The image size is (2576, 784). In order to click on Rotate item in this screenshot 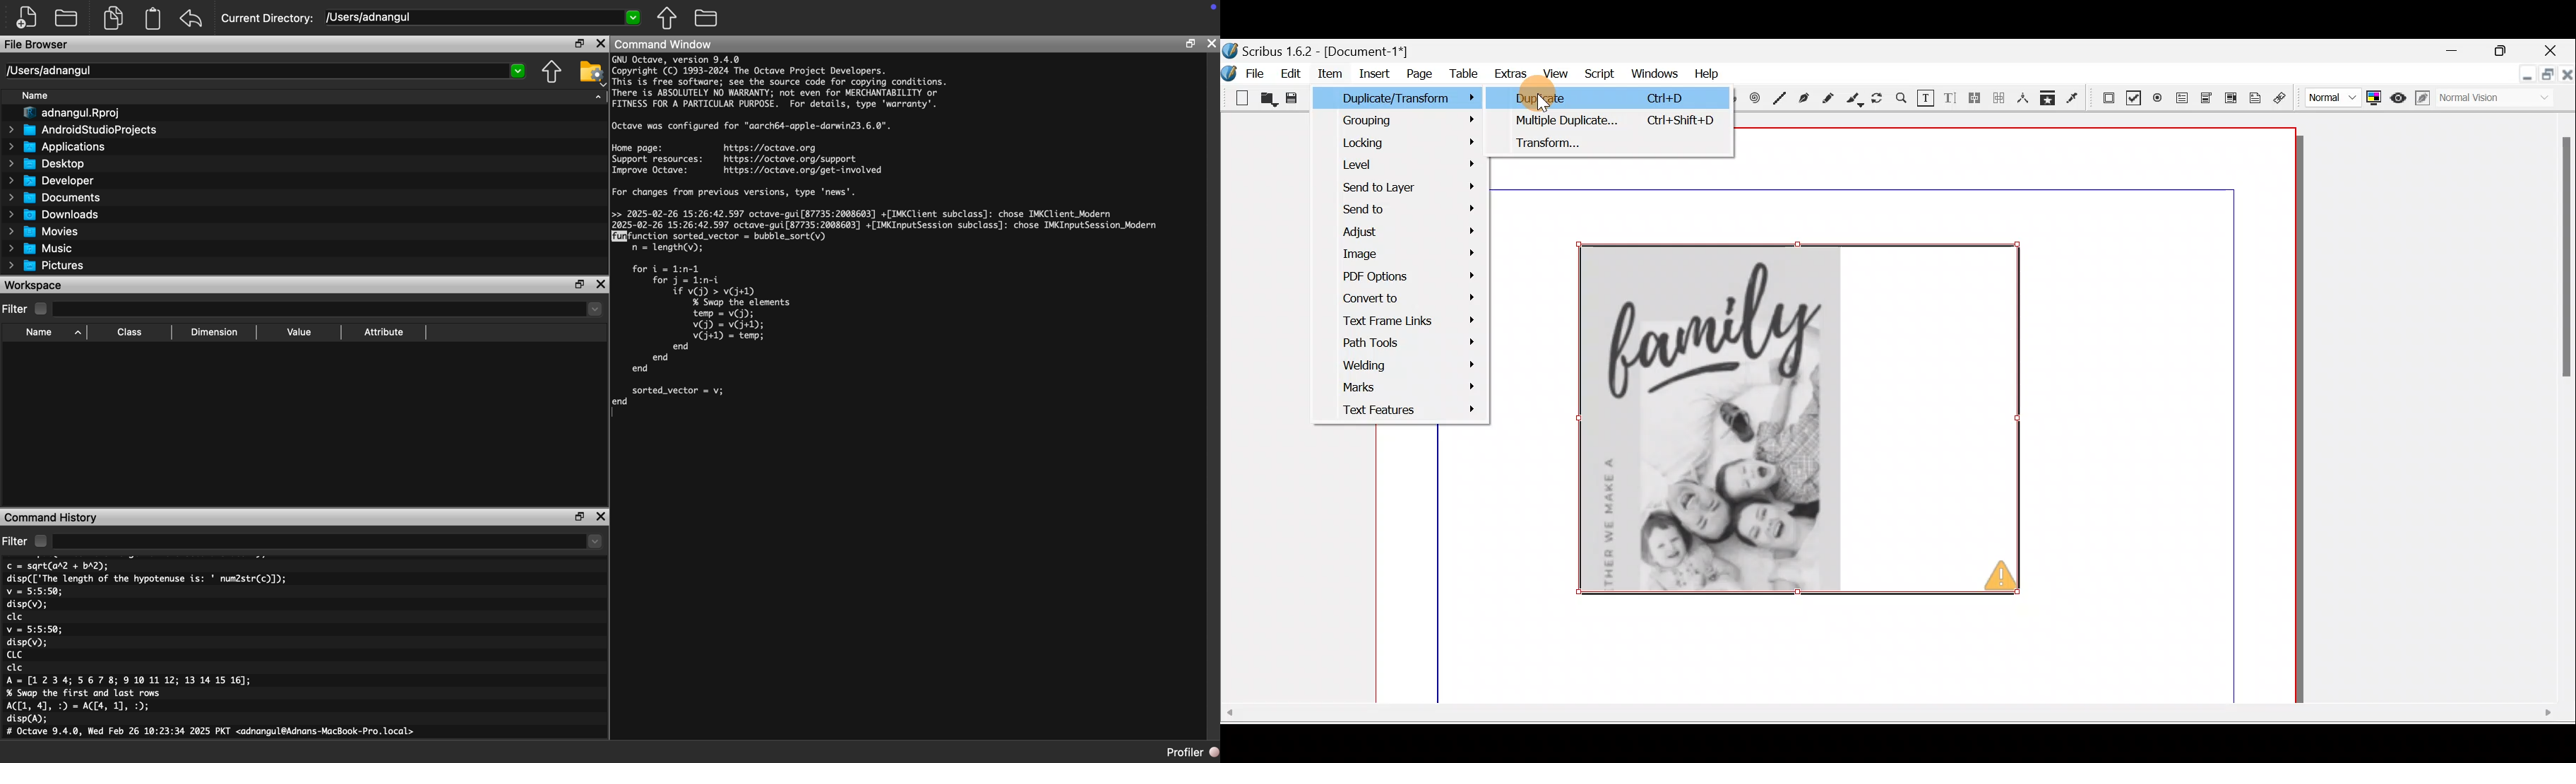, I will do `click(1879, 99)`.